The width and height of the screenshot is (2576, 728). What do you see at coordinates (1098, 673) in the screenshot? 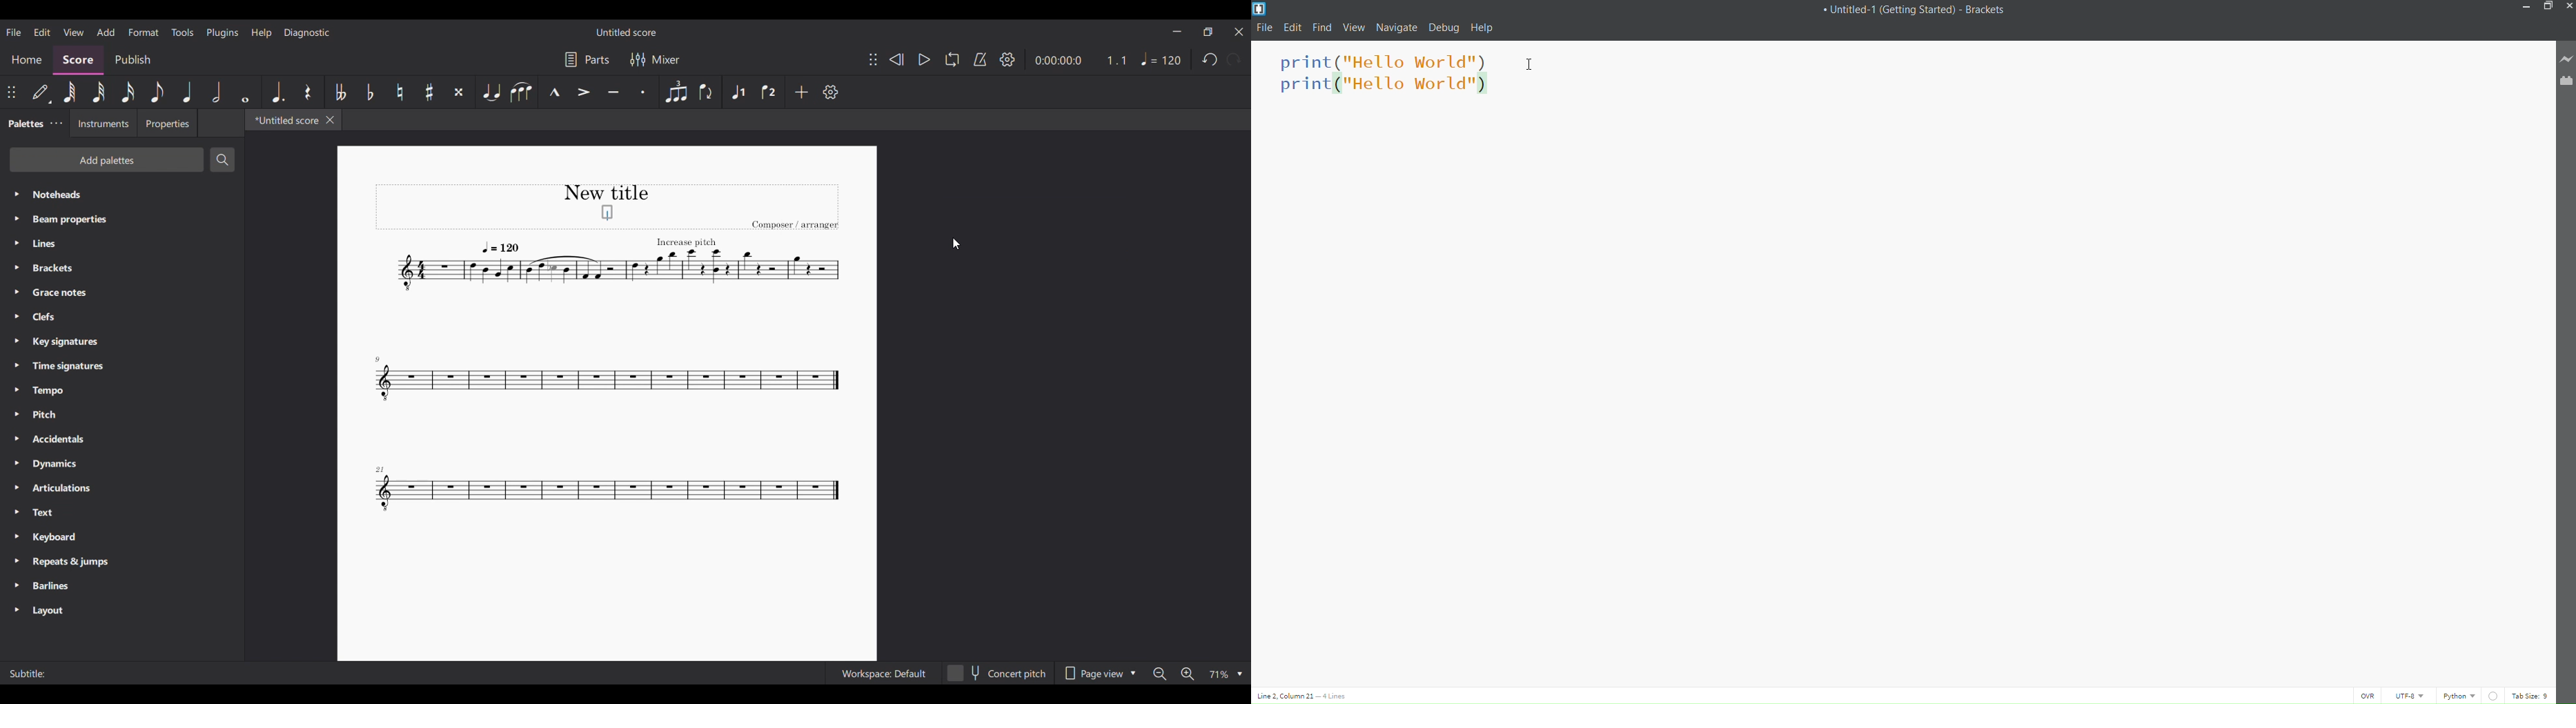
I see `Page view options` at bounding box center [1098, 673].